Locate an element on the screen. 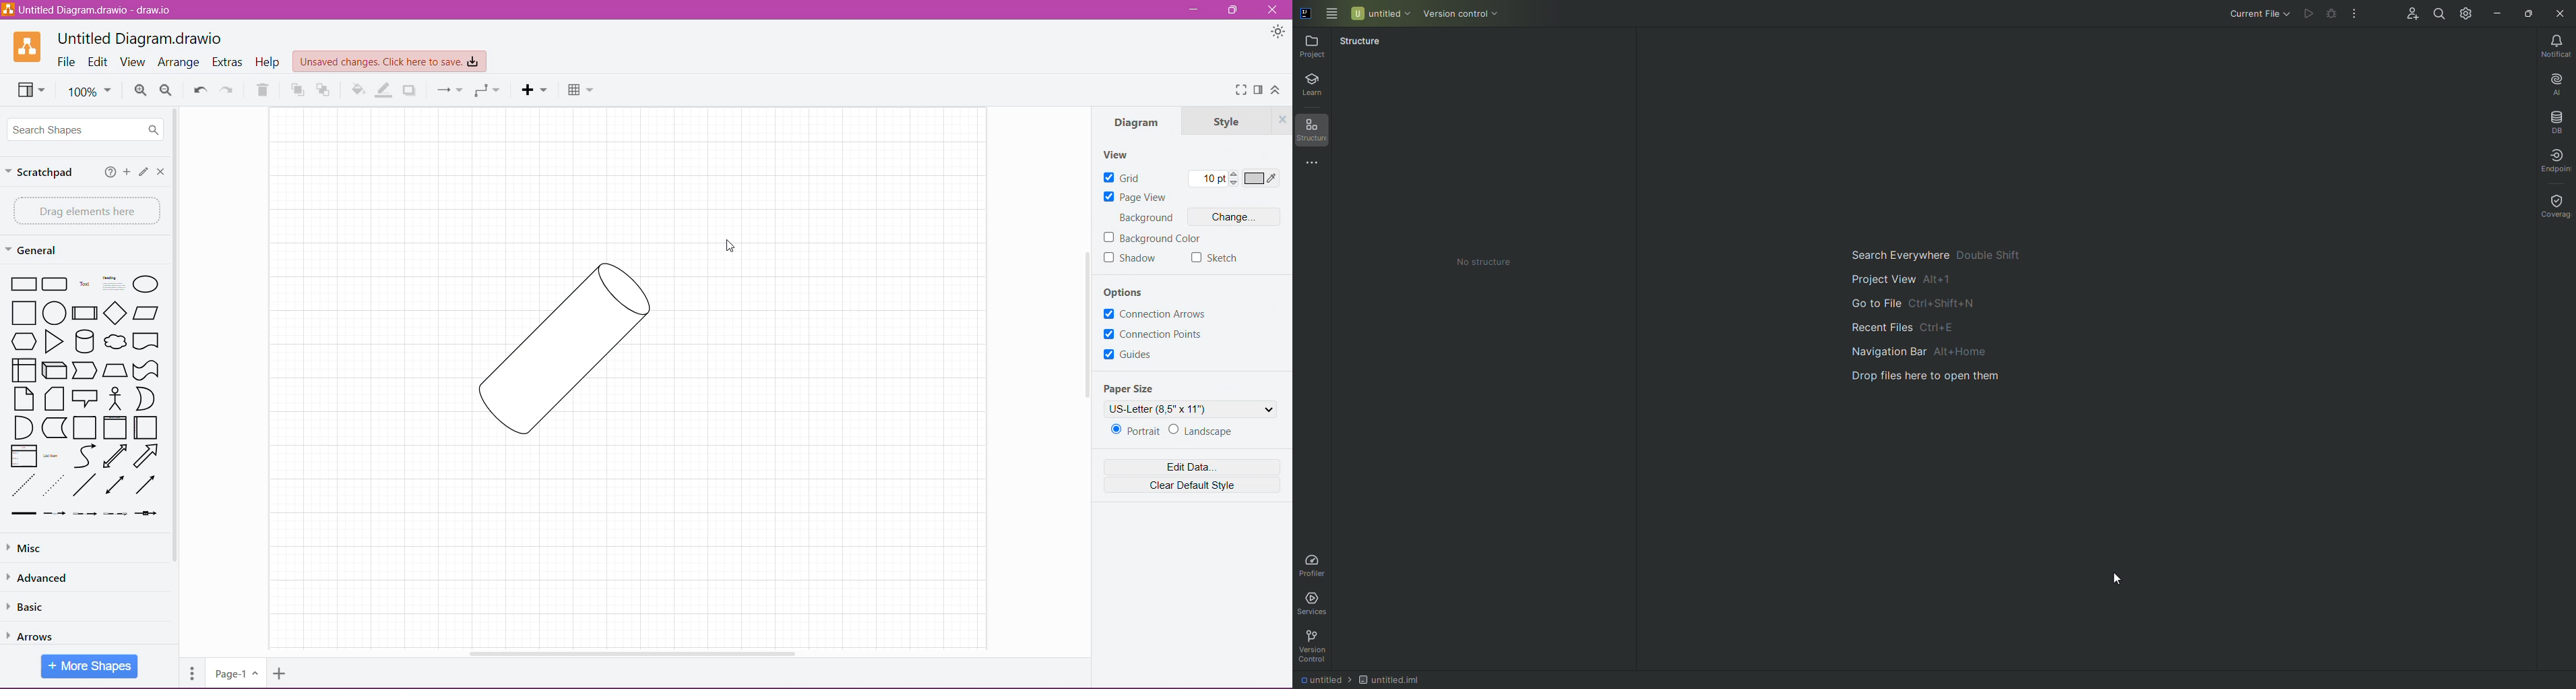  Vertical Scroll Bar is located at coordinates (1086, 323).